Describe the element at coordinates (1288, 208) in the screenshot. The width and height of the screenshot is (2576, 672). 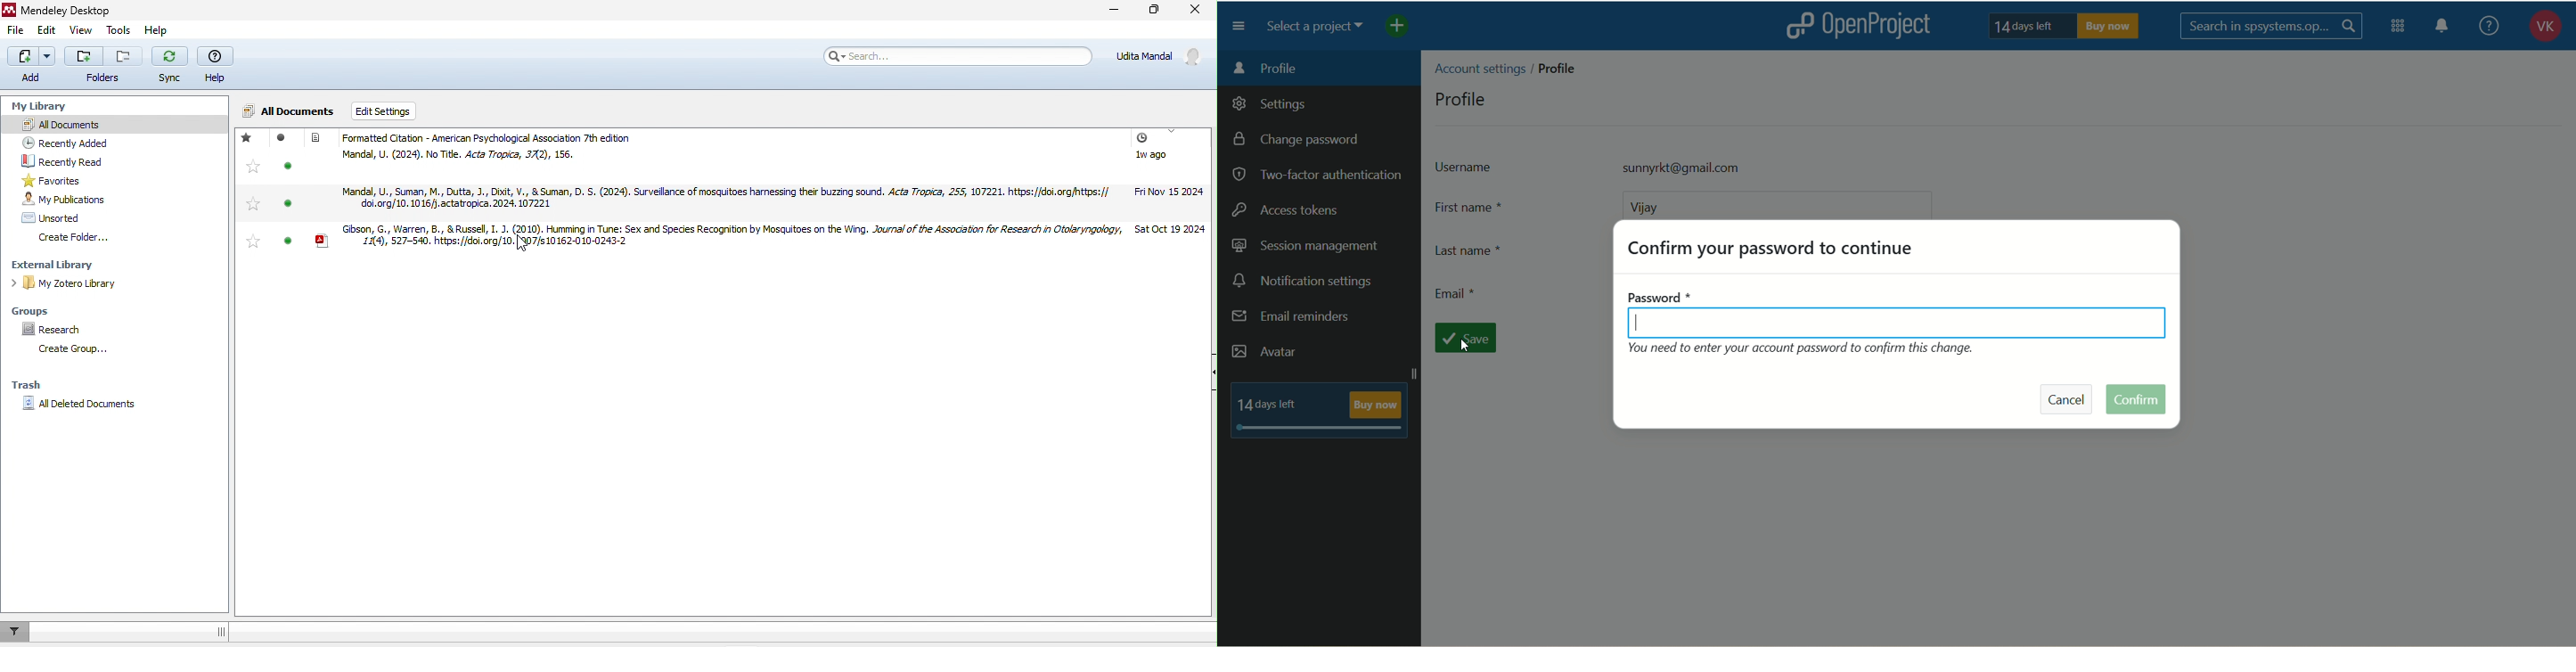
I see `access tokens` at that location.